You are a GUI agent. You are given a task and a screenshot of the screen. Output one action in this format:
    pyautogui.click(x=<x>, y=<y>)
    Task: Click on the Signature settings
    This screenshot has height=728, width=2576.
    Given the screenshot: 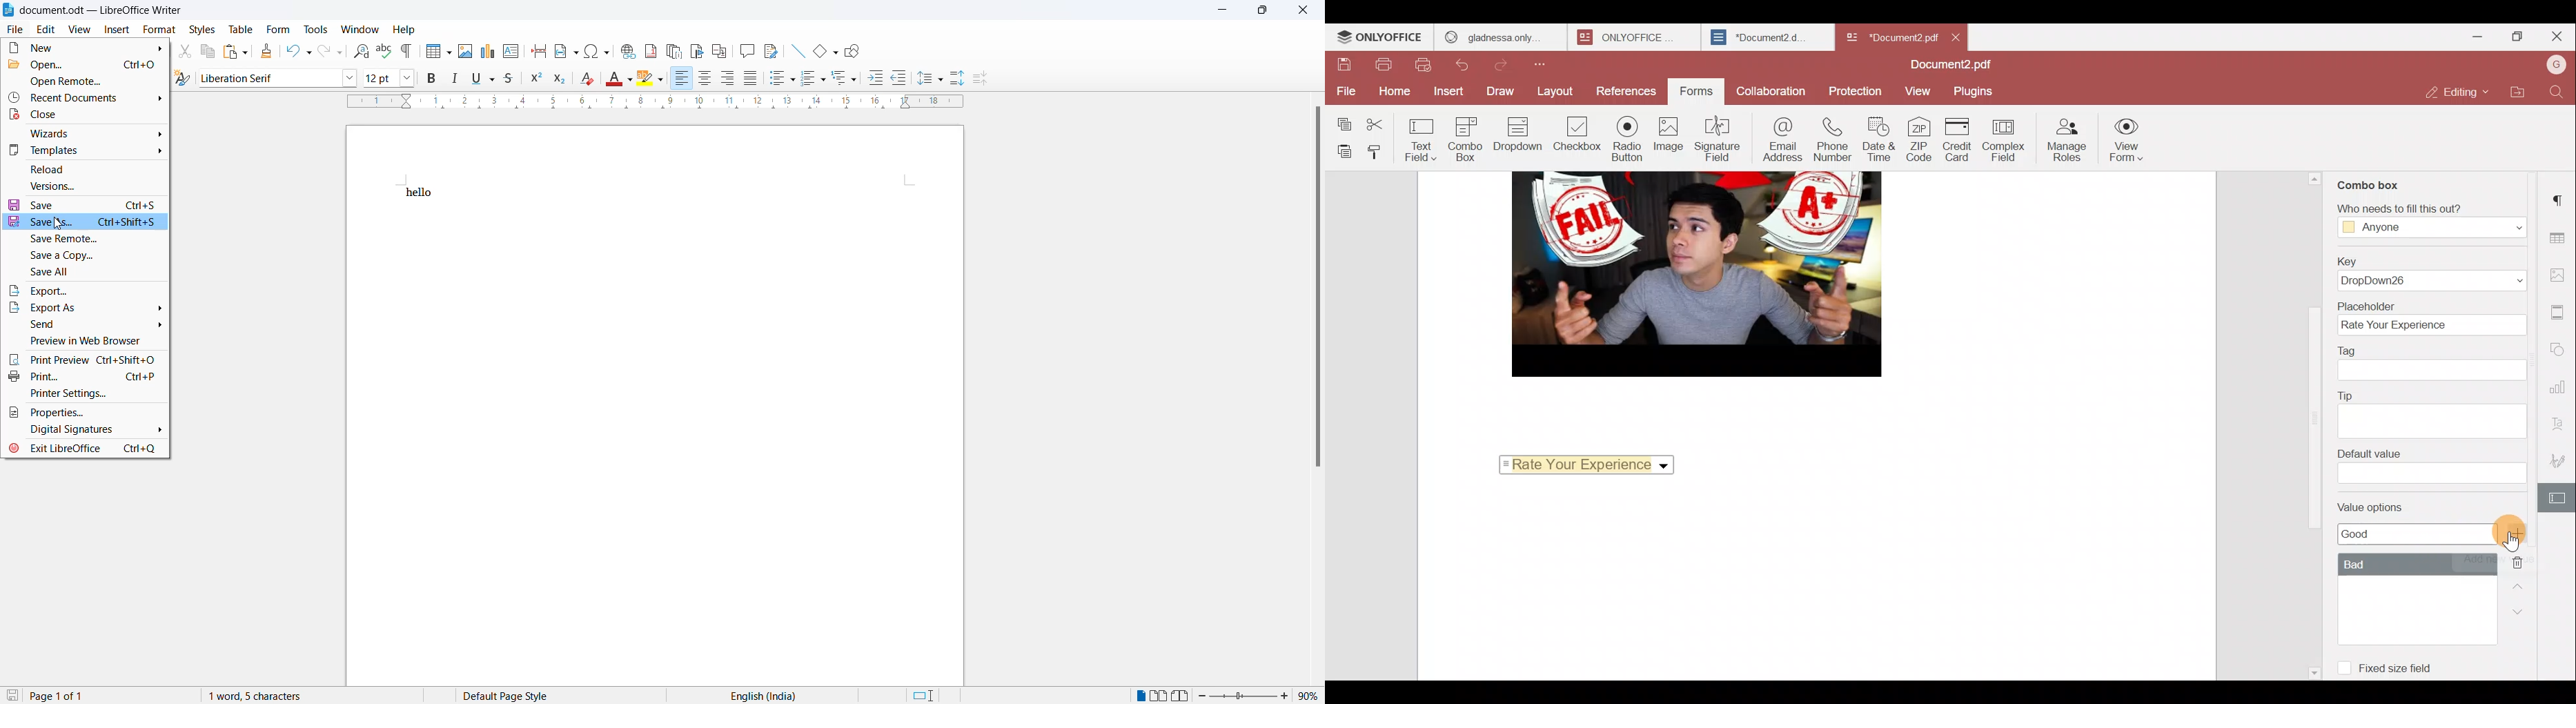 What is the action you would take?
    pyautogui.click(x=2560, y=458)
    